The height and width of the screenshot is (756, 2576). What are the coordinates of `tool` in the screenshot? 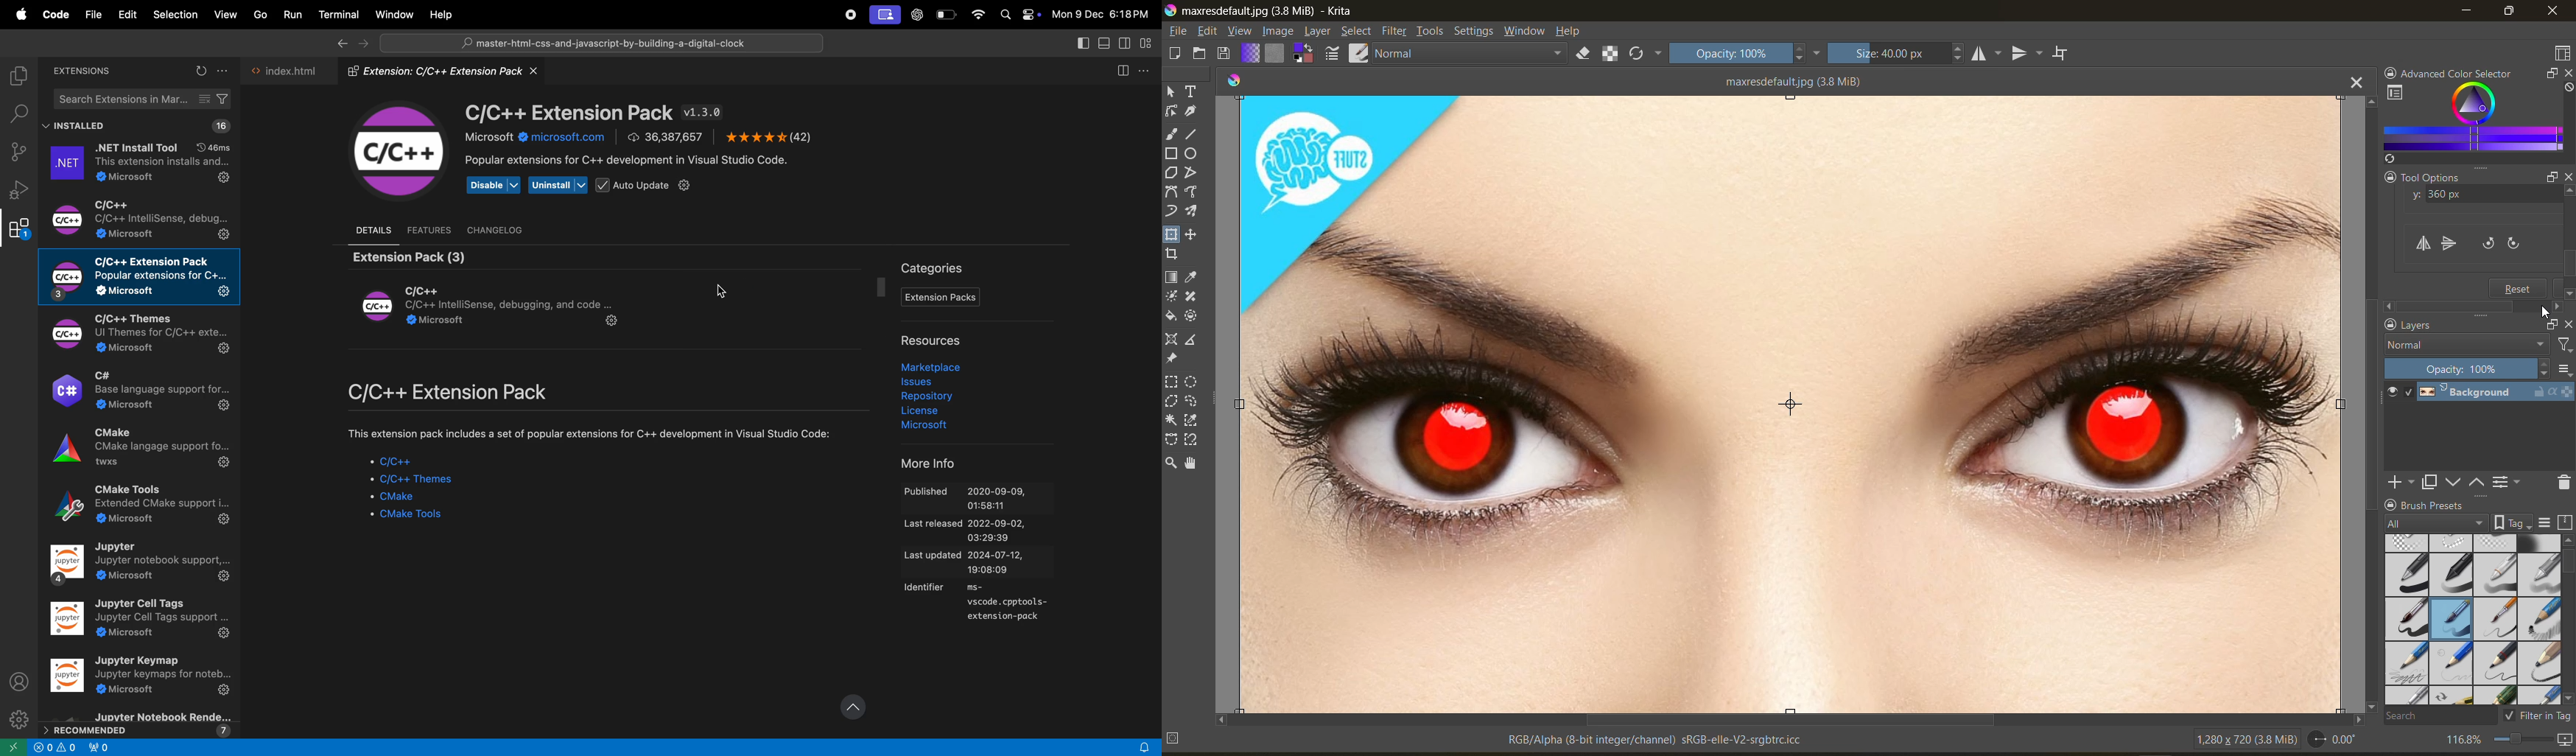 It's located at (1171, 401).